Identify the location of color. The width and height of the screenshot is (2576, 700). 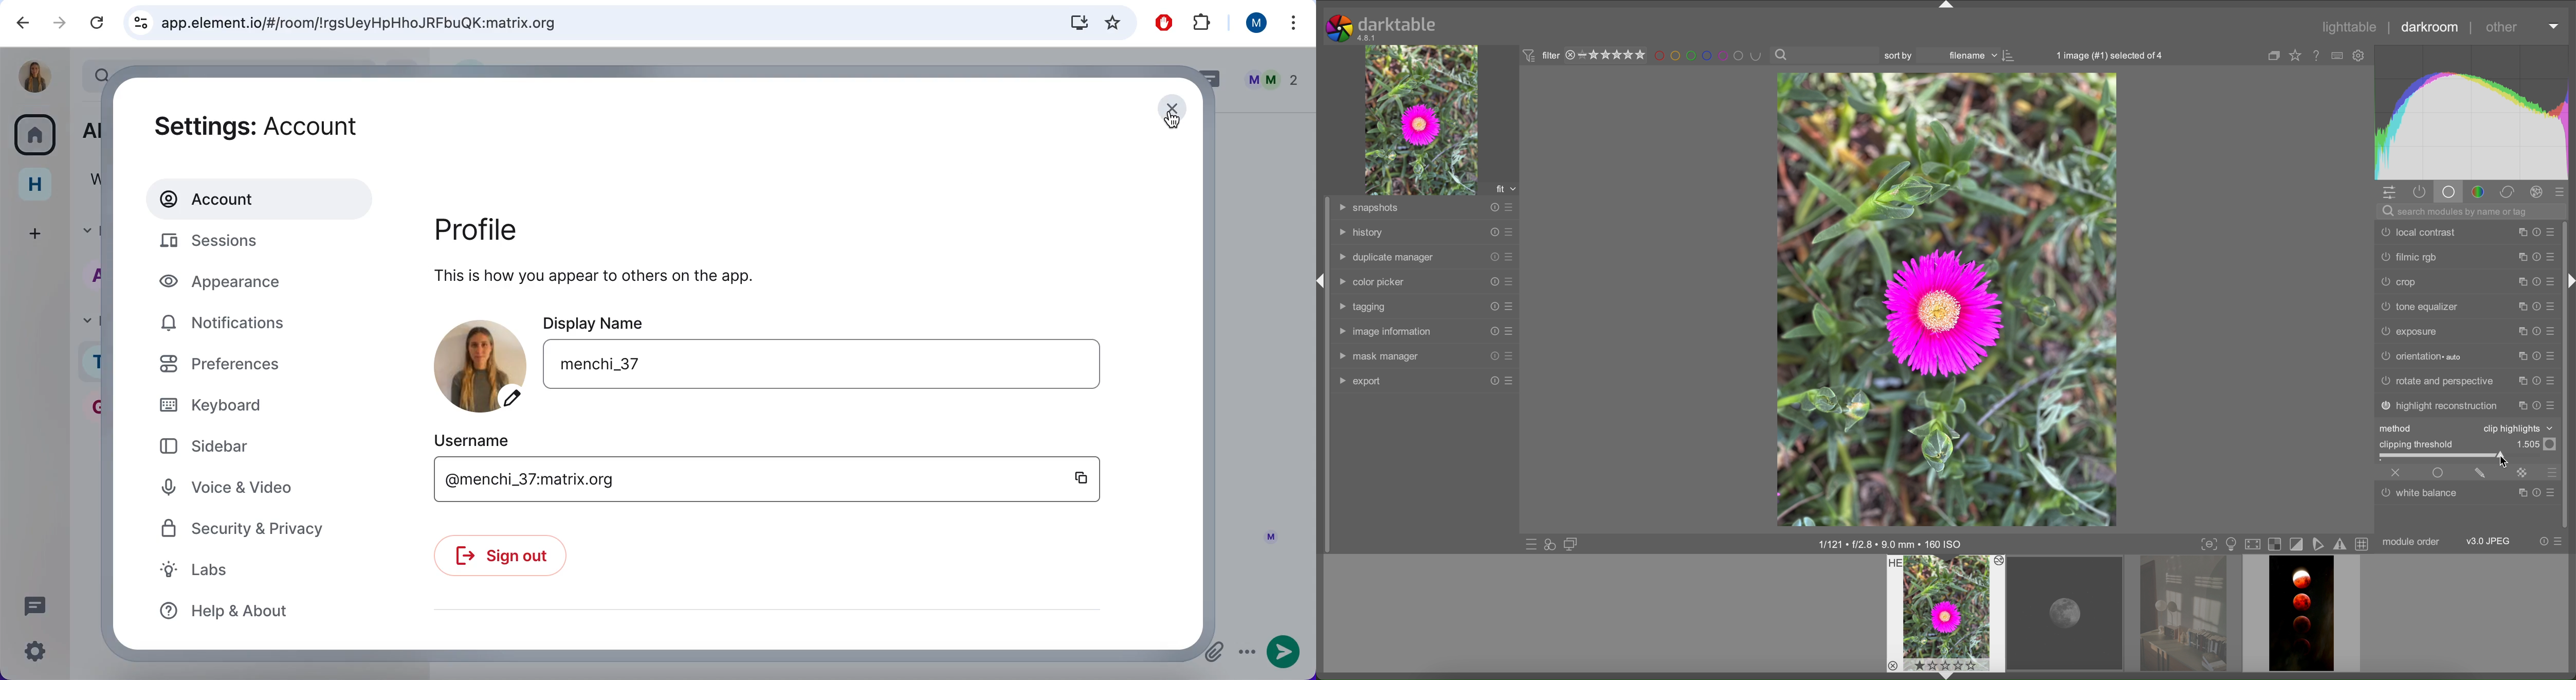
(2476, 192).